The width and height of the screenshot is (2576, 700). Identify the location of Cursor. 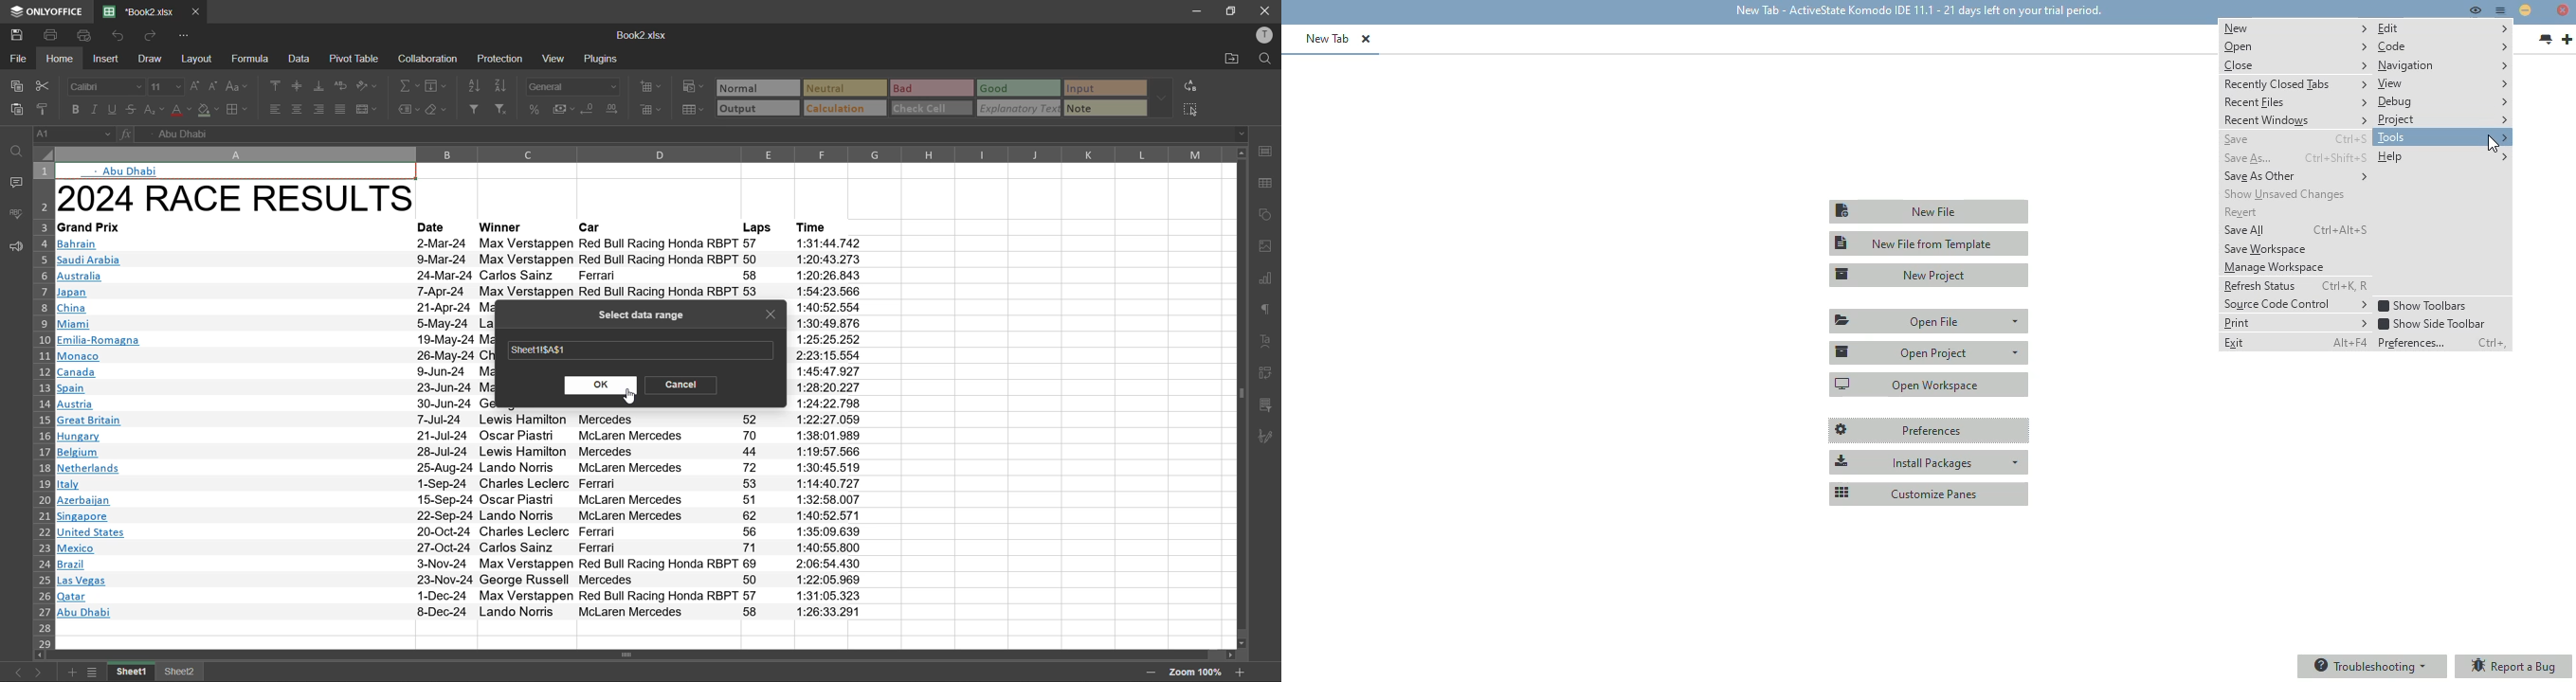
(630, 400).